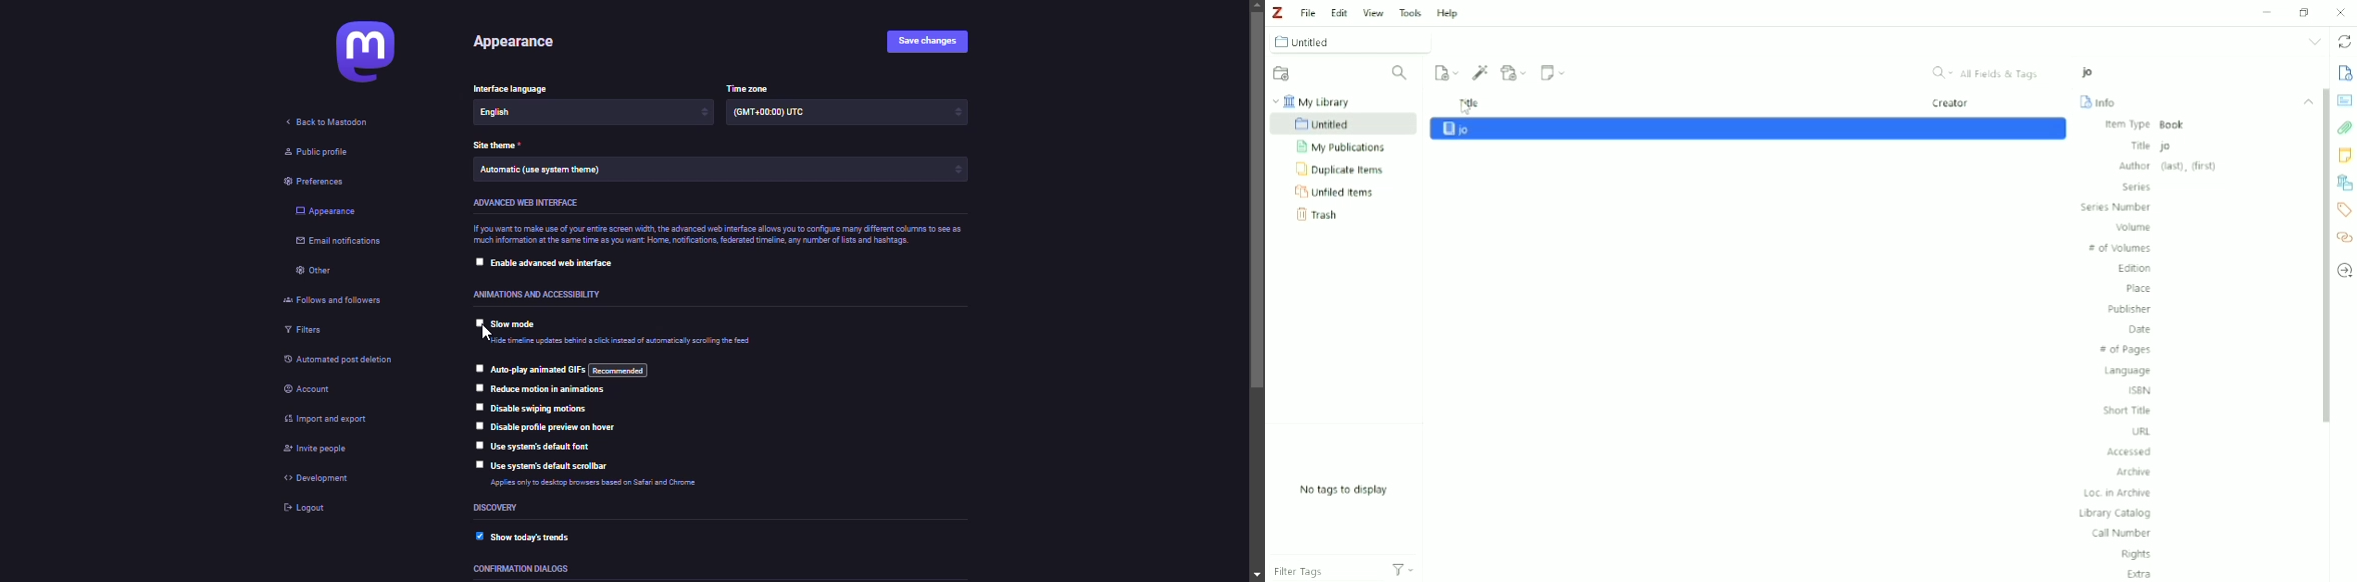 The height and width of the screenshot is (588, 2380). I want to click on Filter Collections, so click(1402, 73).